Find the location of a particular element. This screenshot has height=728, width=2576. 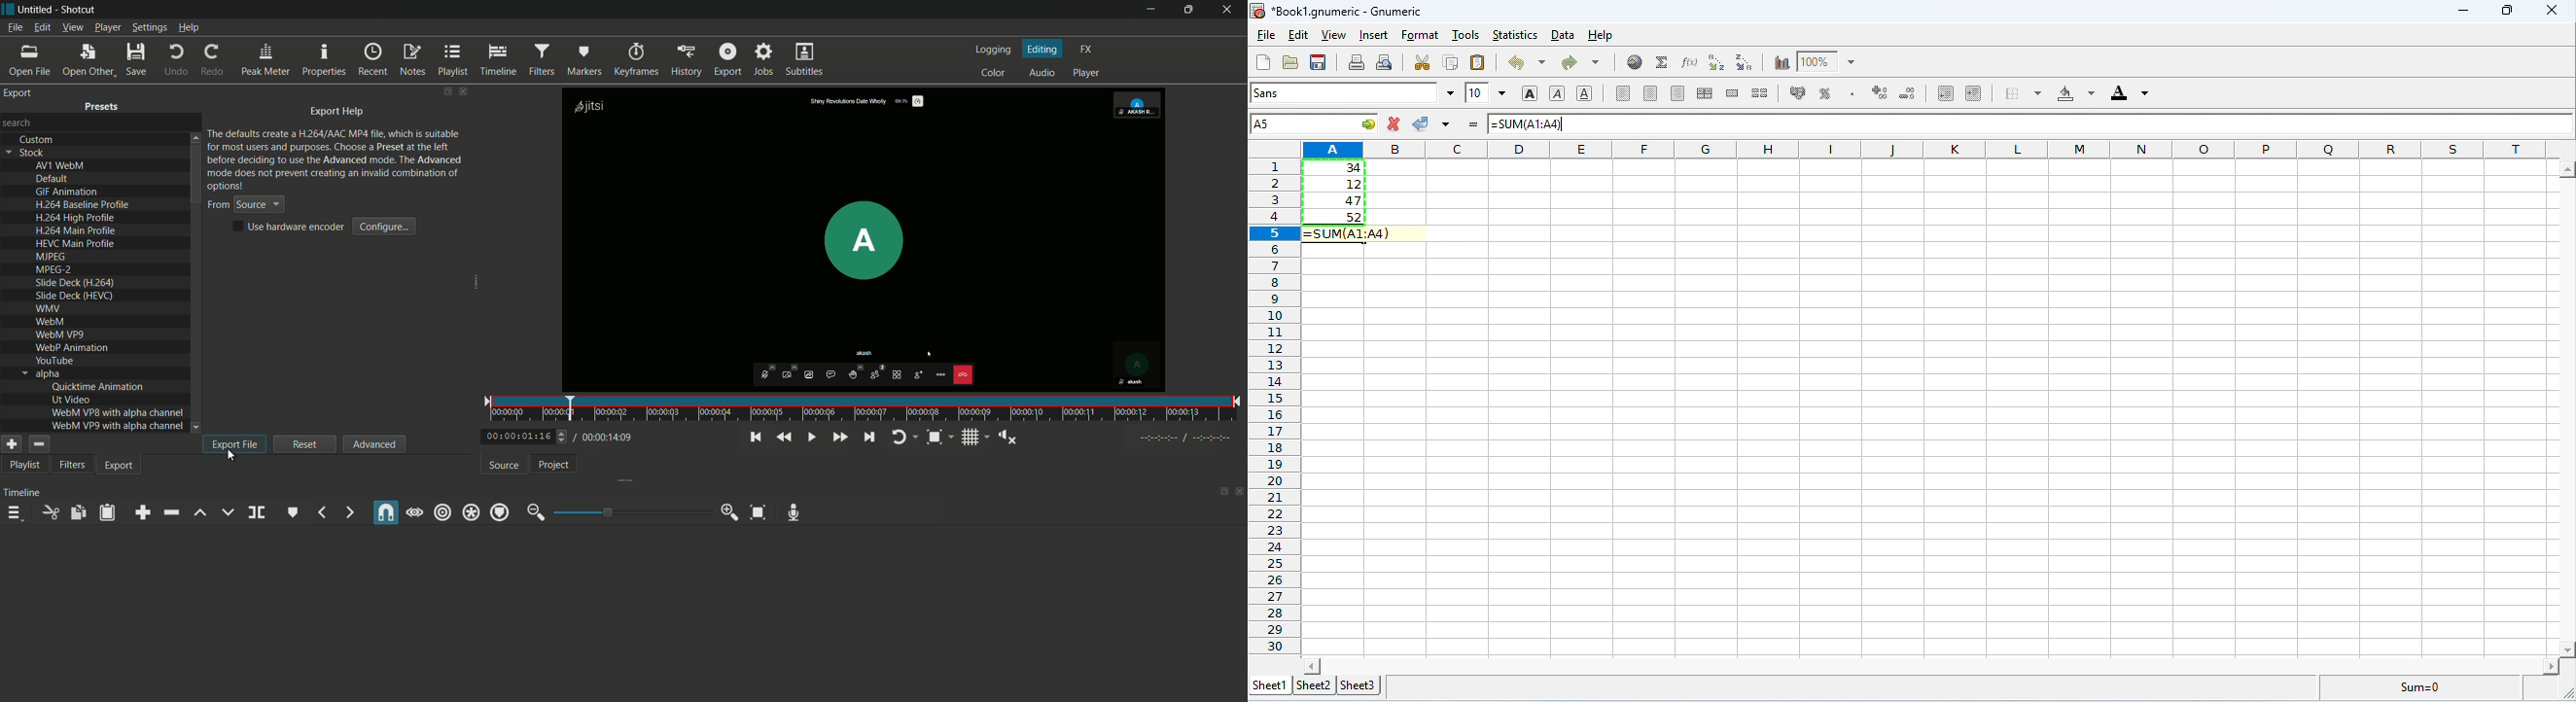

 is located at coordinates (106, 27).